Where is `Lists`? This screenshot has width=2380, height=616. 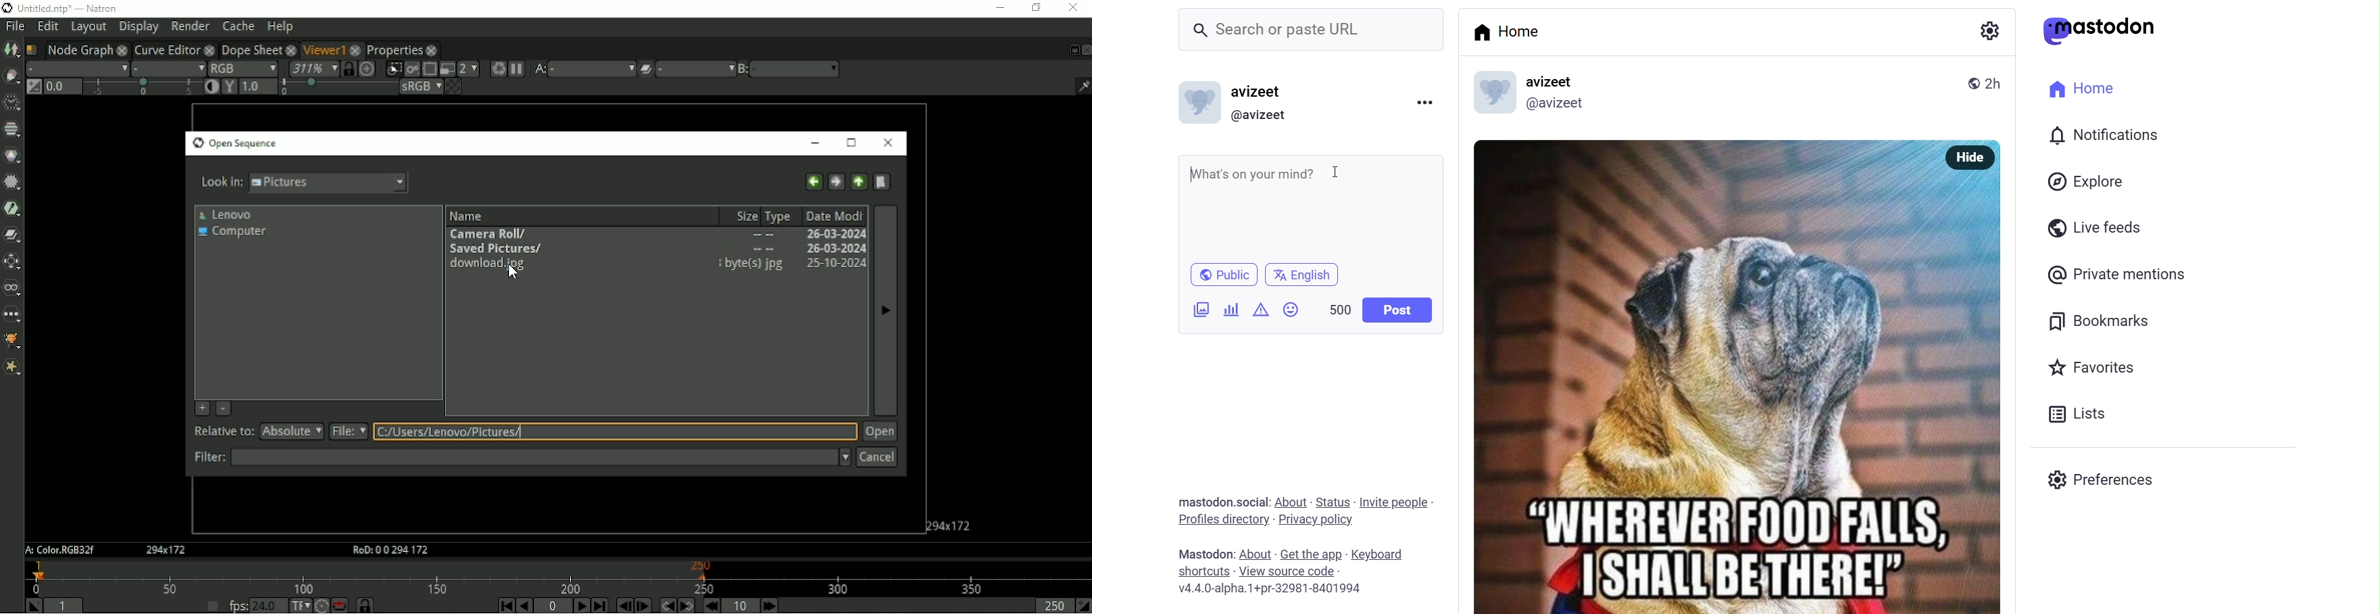
Lists is located at coordinates (2083, 414).